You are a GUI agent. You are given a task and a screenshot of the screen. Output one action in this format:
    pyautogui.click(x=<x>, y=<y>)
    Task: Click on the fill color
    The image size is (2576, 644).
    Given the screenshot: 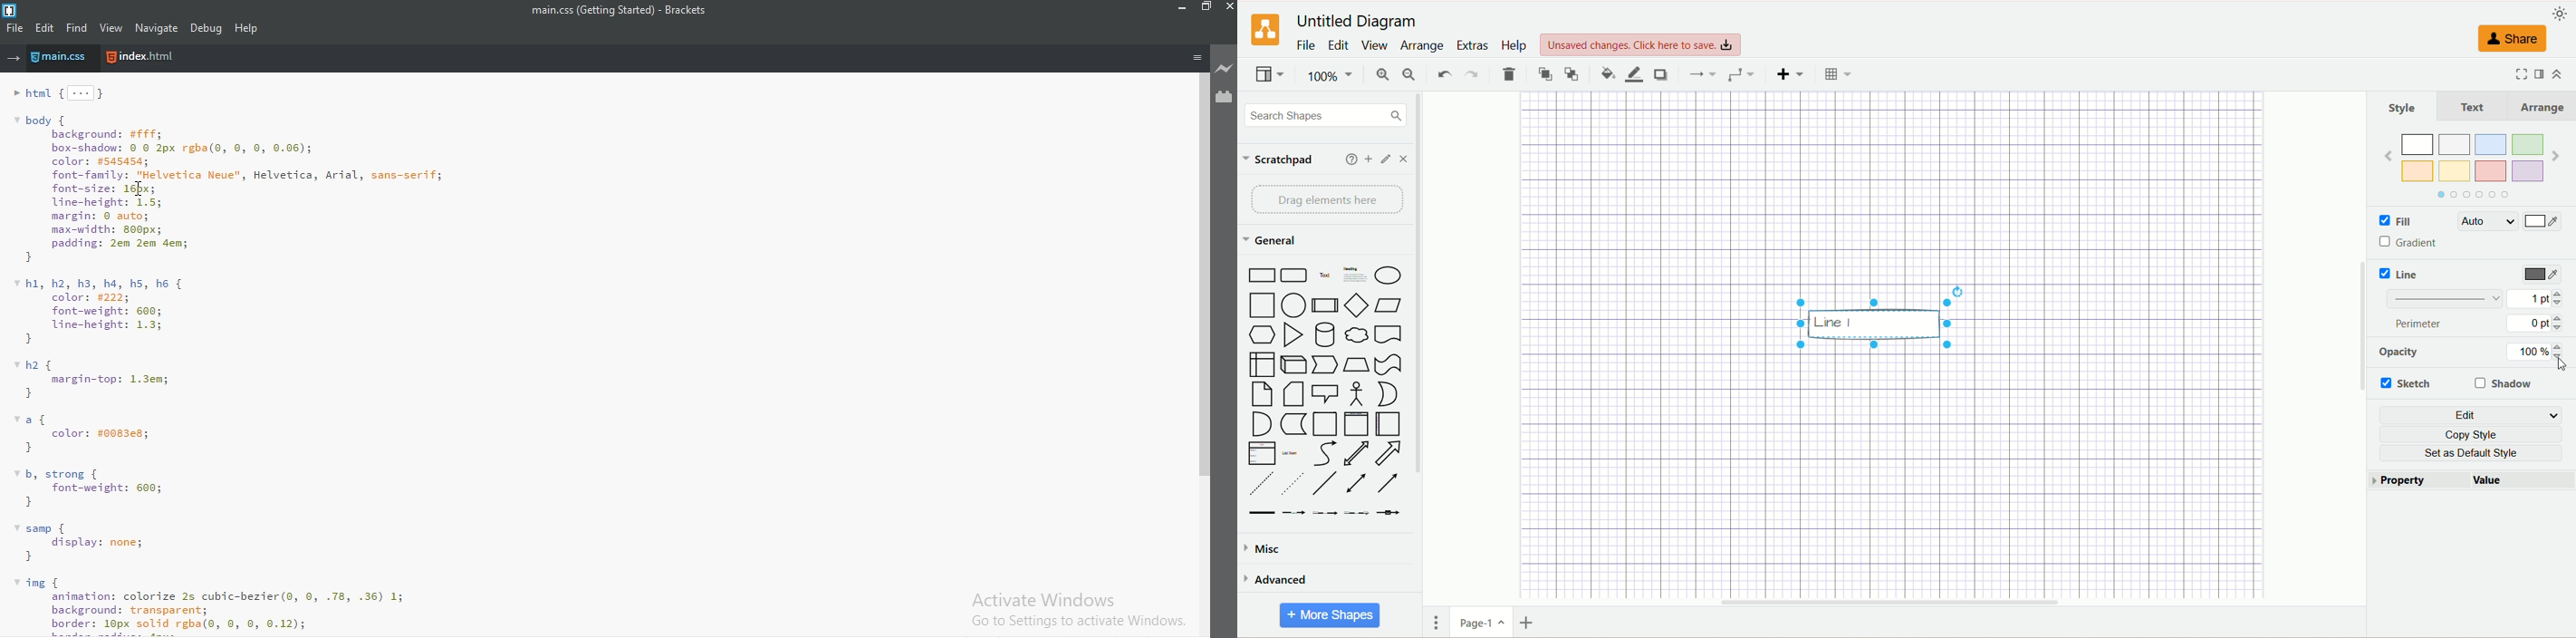 What is the action you would take?
    pyautogui.click(x=1603, y=72)
    